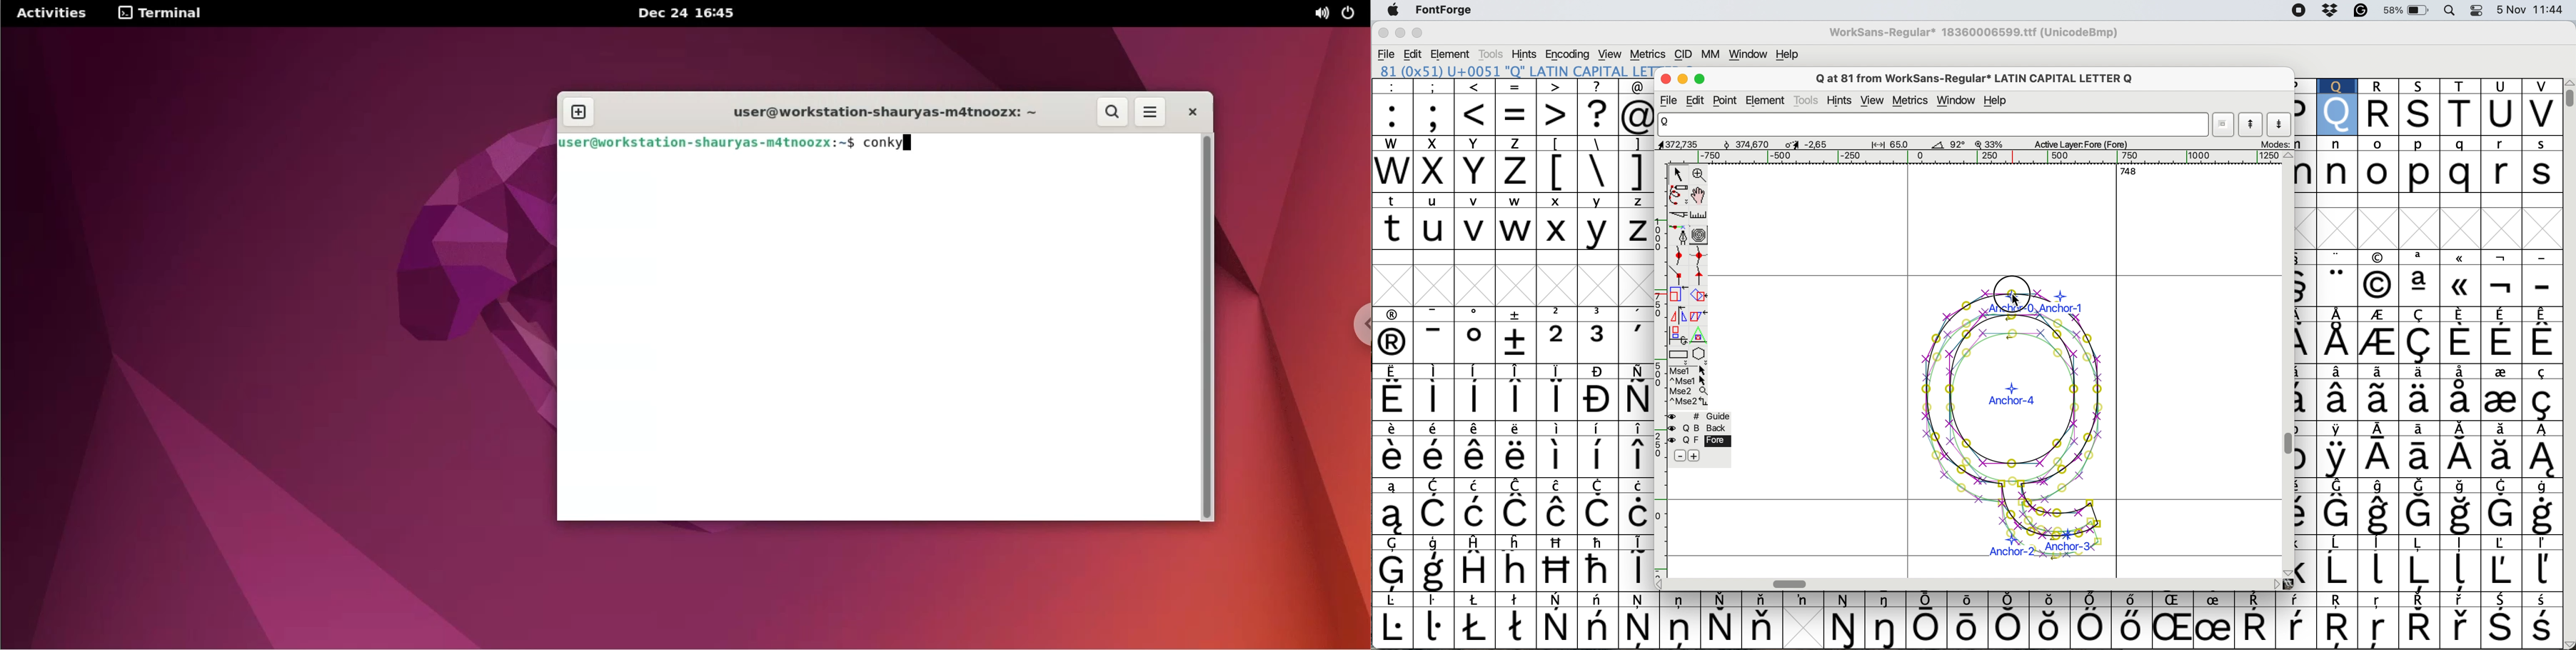 This screenshot has height=672, width=2576. What do you see at coordinates (1701, 335) in the screenshot?
I see `perform a perspective transformation on selection` at bounding box center [1701, 335].